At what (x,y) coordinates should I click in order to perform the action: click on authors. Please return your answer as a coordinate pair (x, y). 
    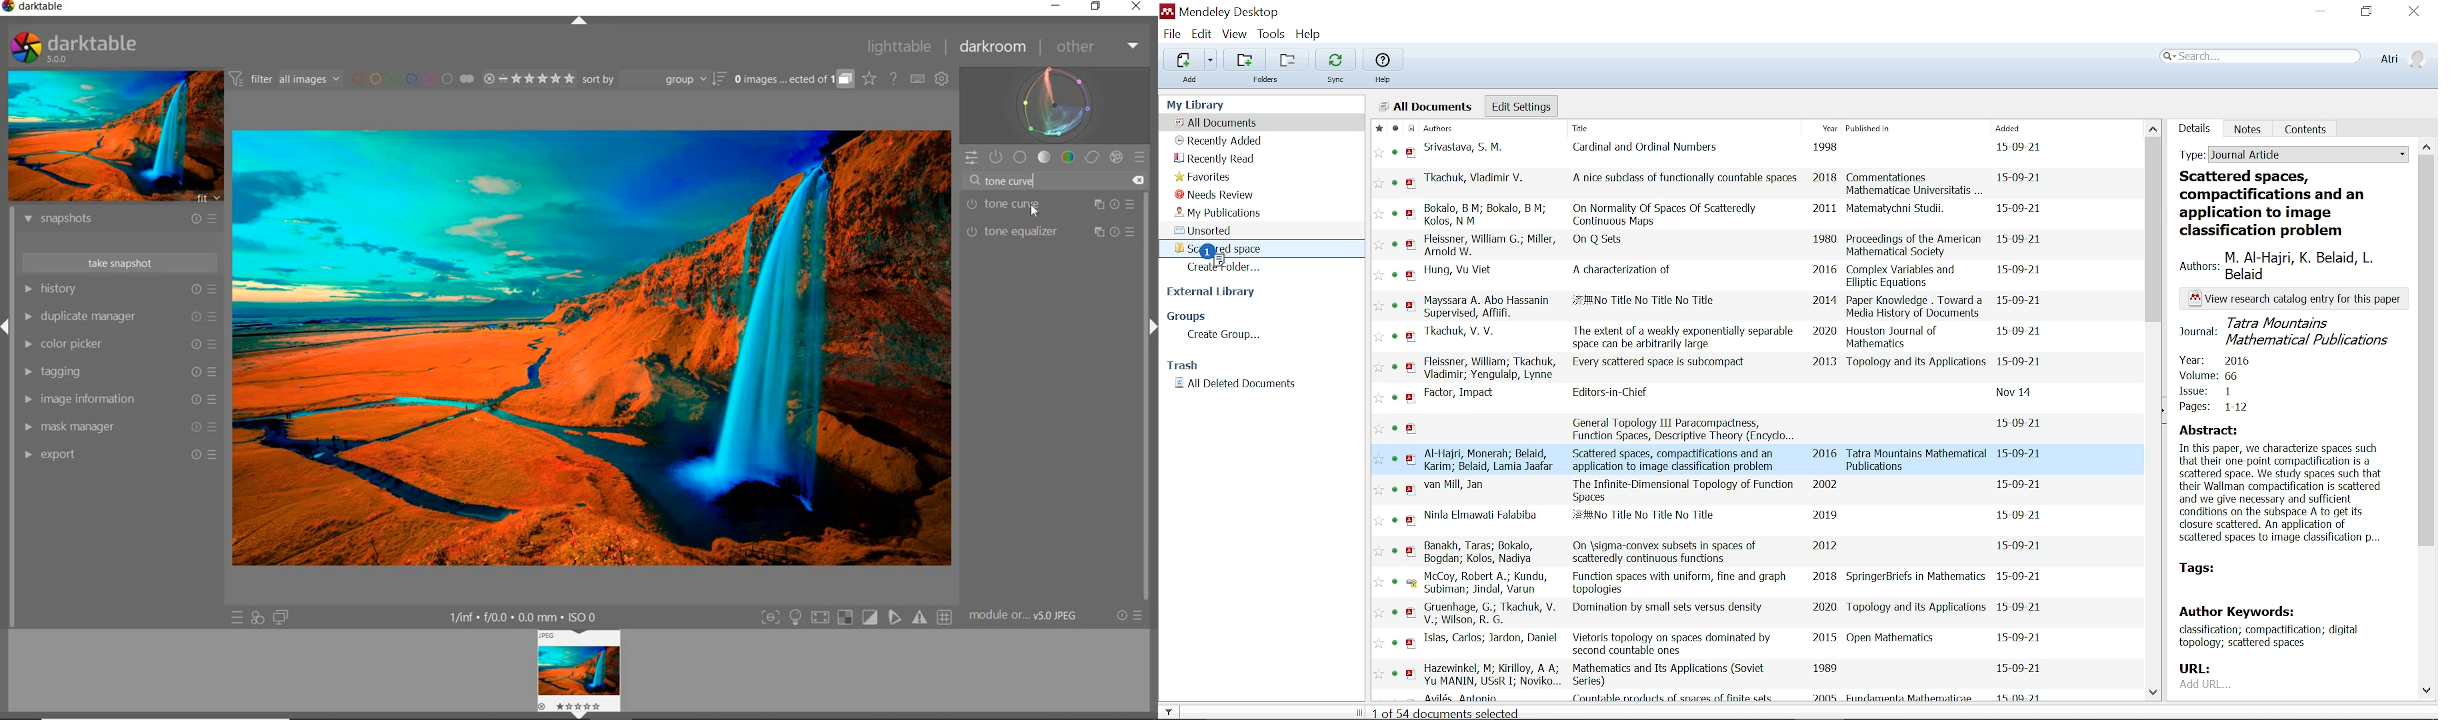
    Looking at the image, I should click on (1482, 515).